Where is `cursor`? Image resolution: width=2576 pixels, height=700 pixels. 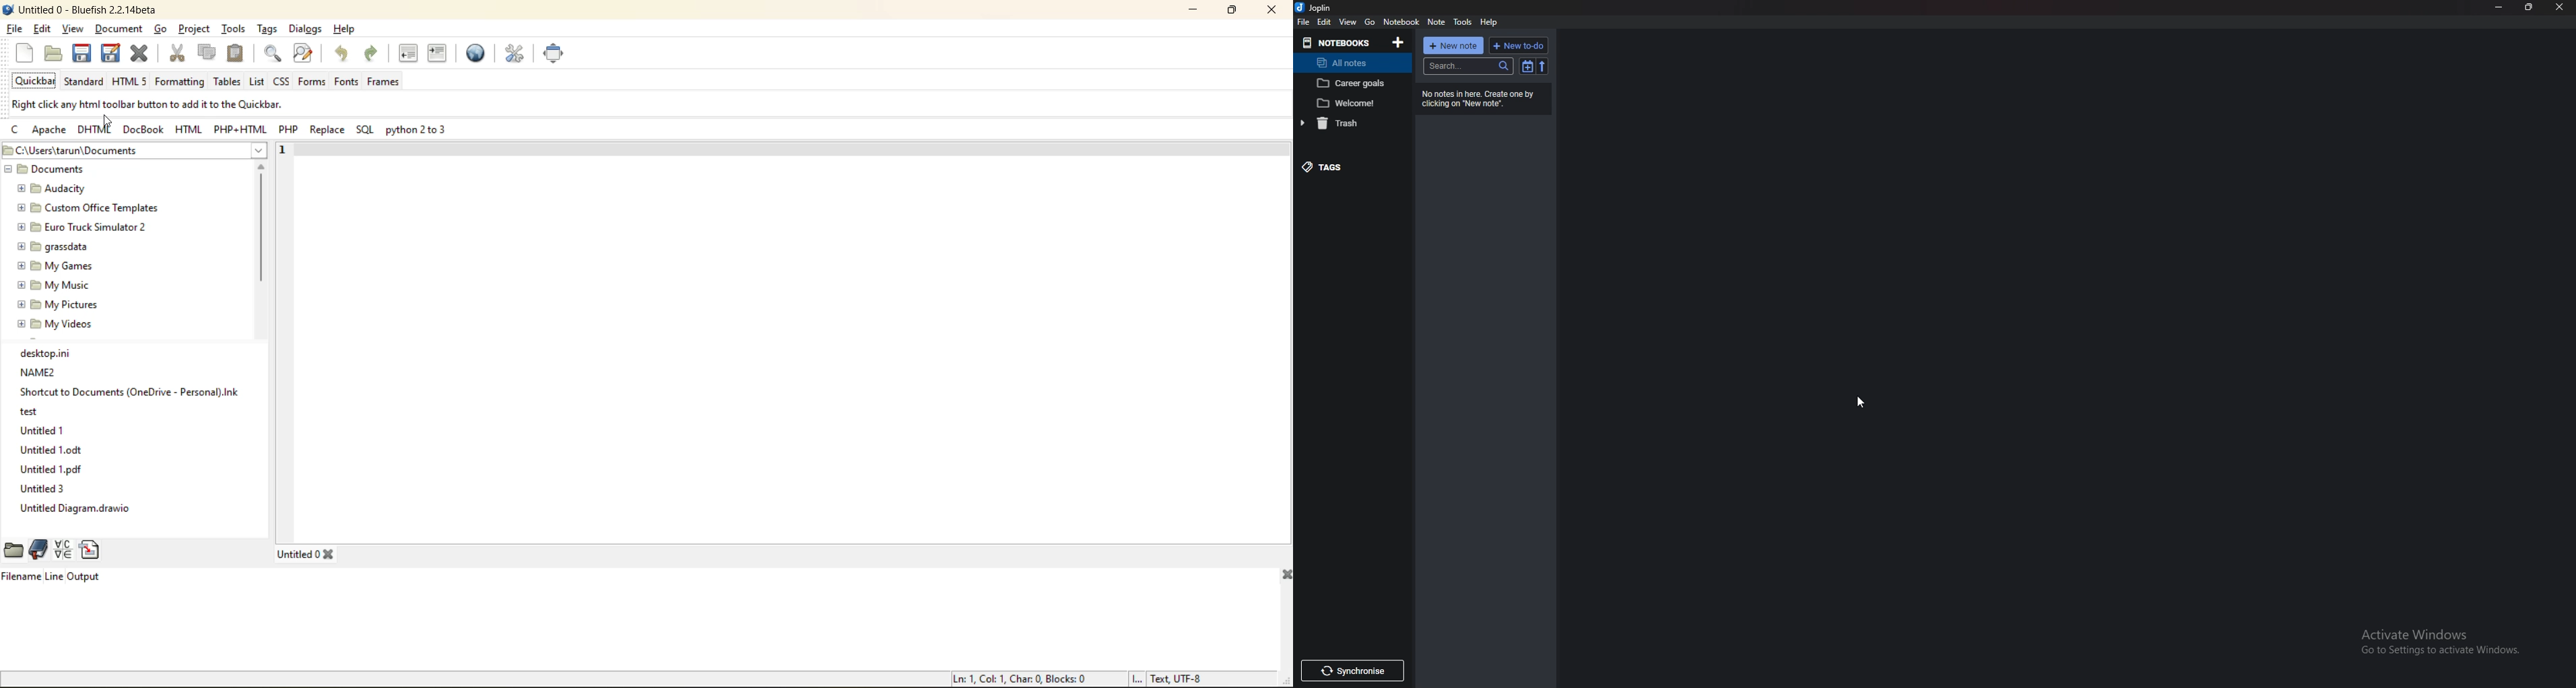
cursor is located at coordinates (1860, 402).